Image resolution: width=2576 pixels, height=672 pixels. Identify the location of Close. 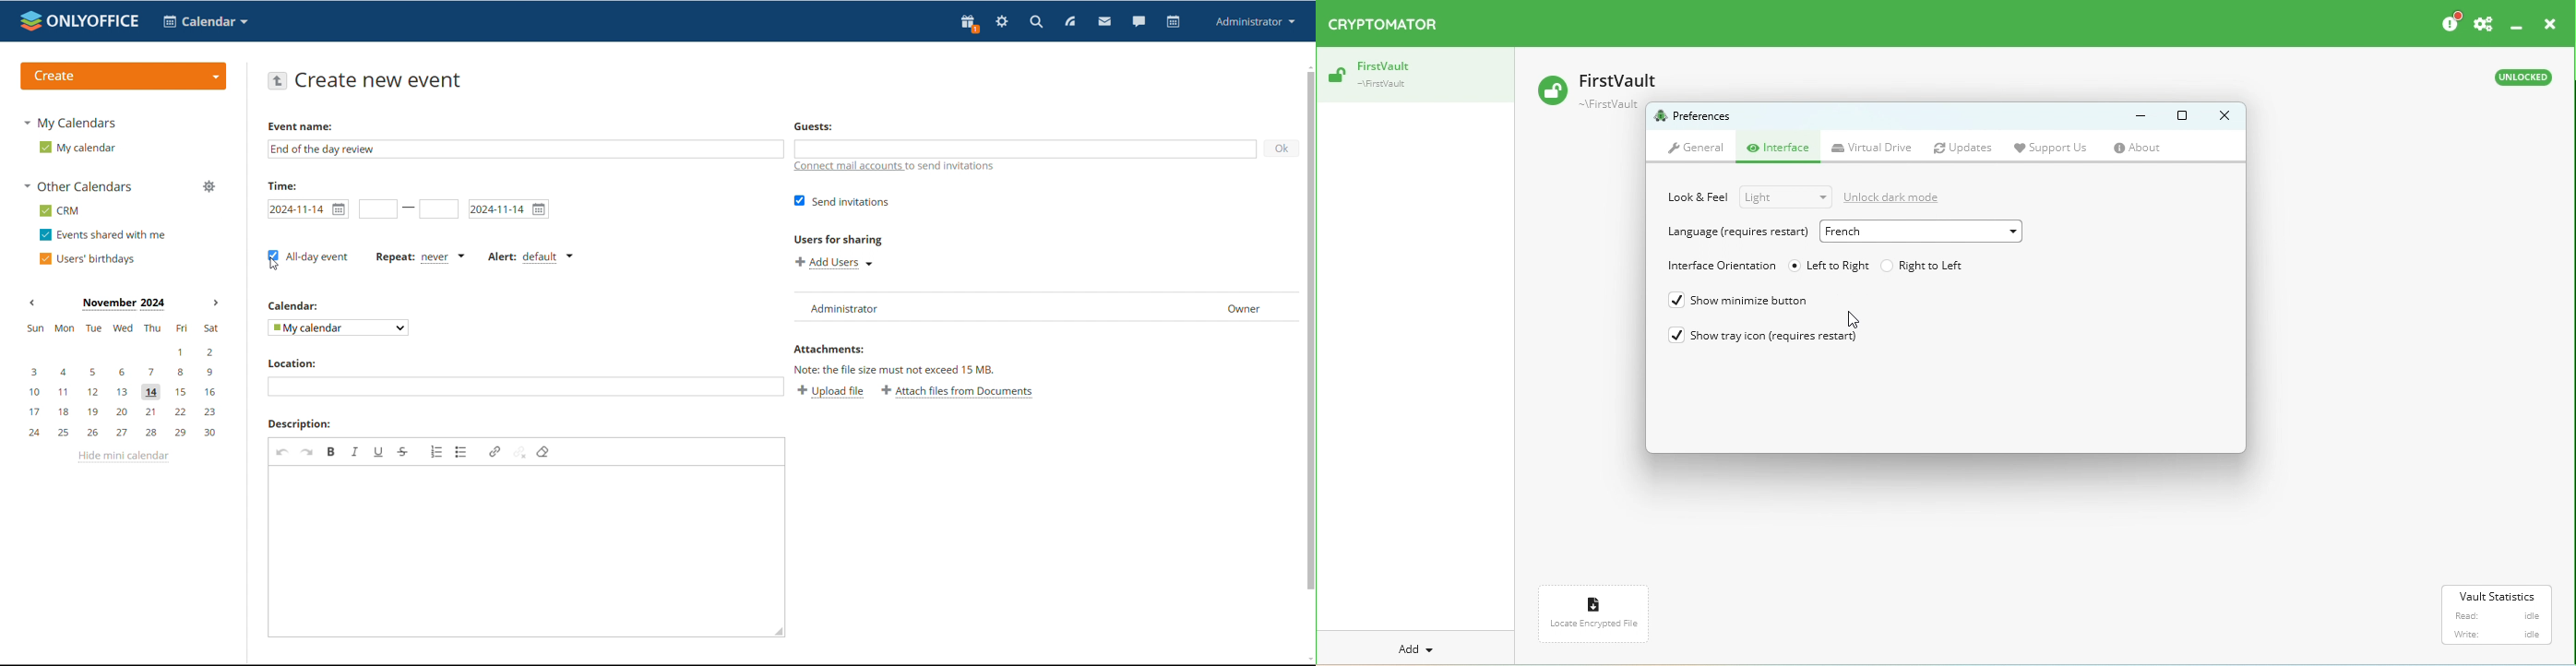
(2547, 26).